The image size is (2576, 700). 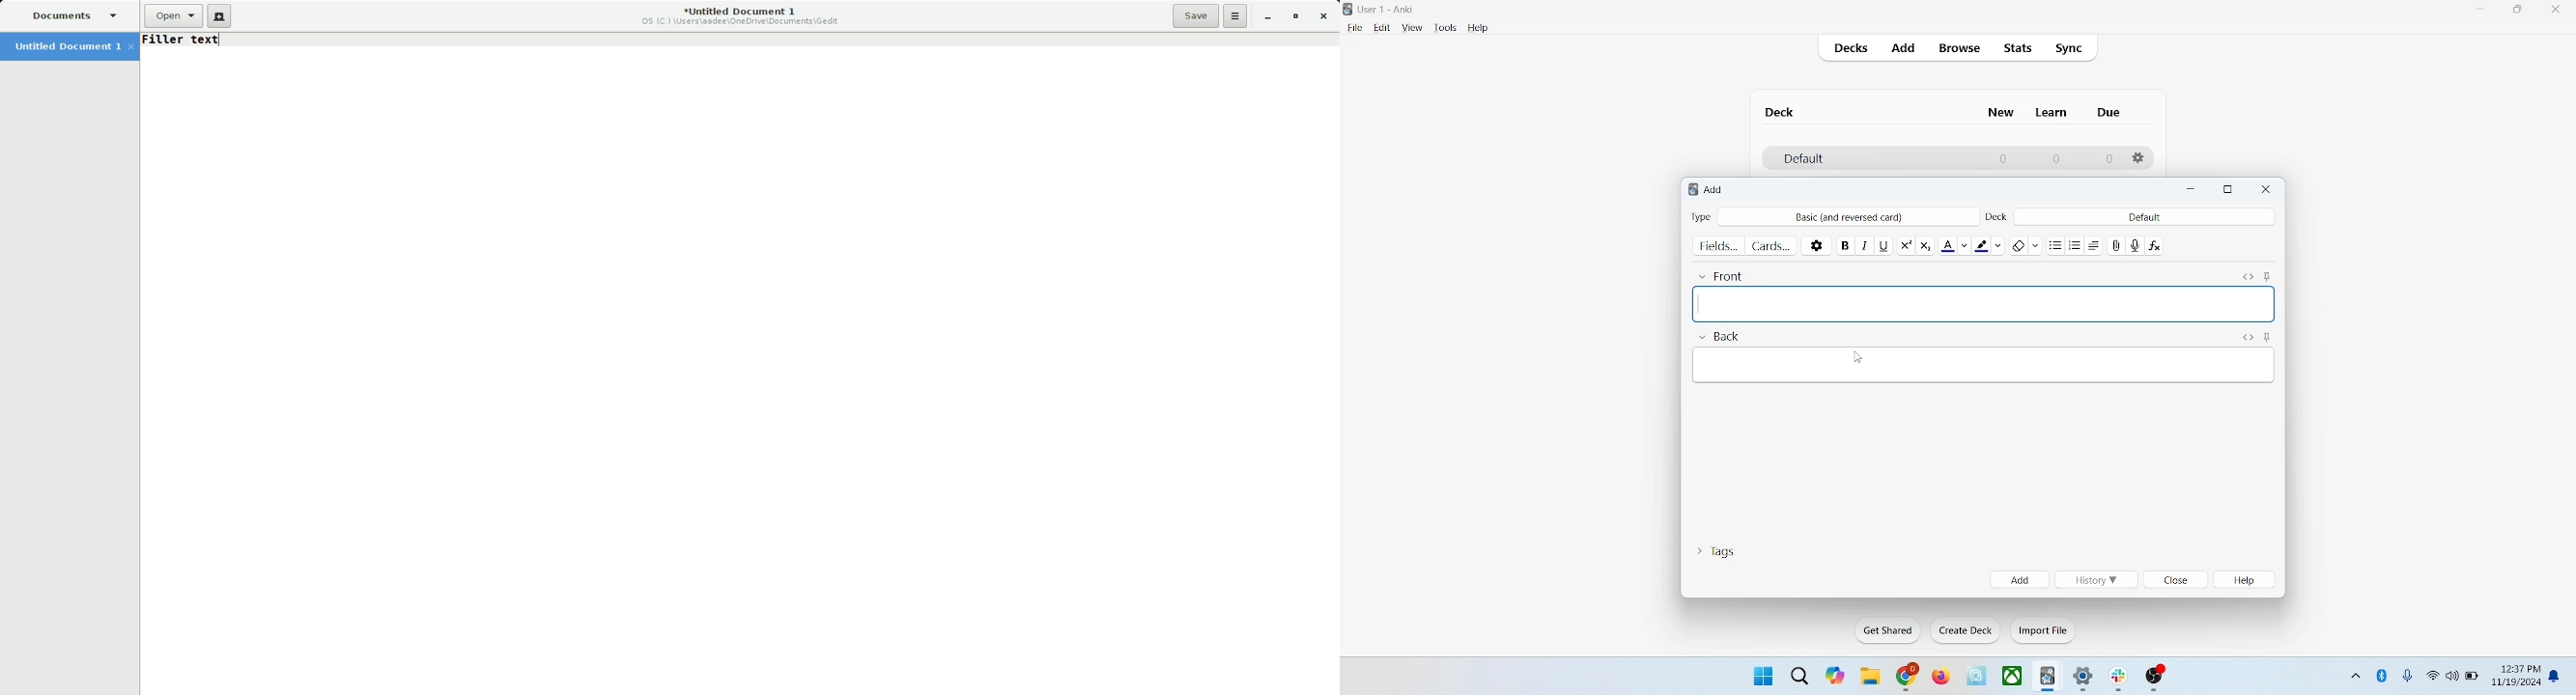 What do you see at coordinates (2482, 10) in the screenshot?
I see `minimize` at bounding box center [2482, 10].